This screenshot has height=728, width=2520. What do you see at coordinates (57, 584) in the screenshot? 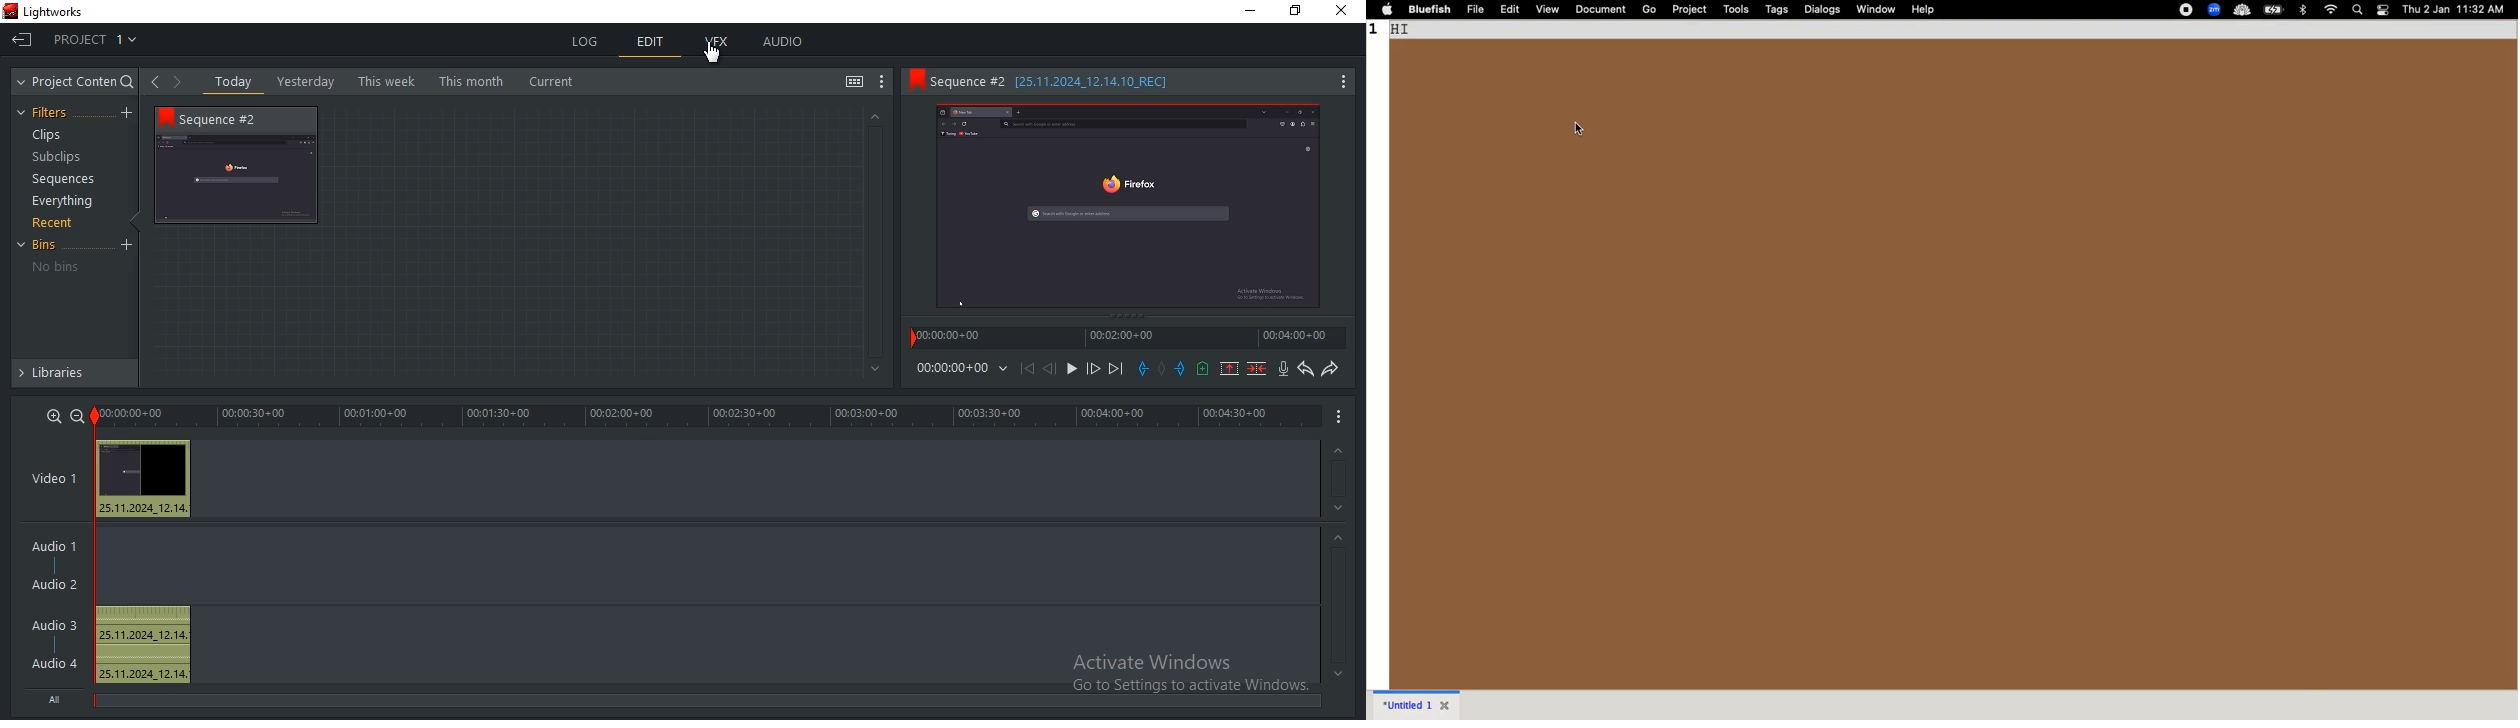
I see `Audio 2` at bounding box center [57, 584].